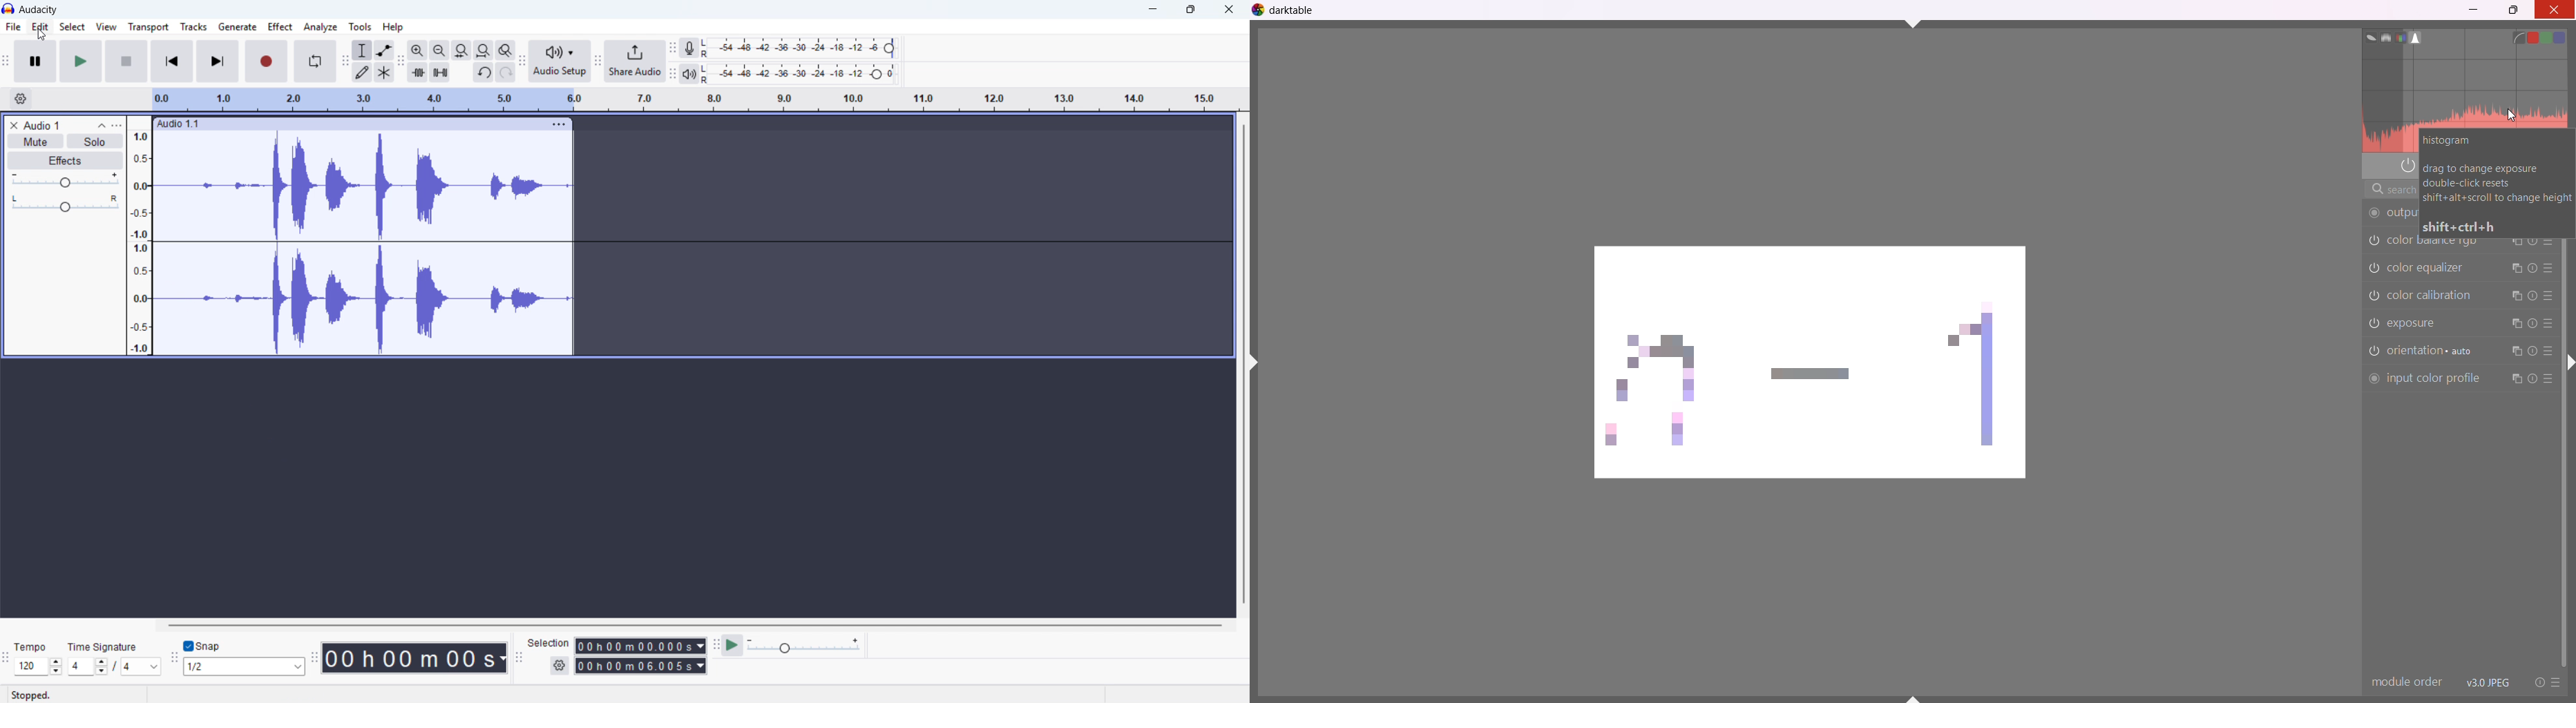  What do you see at coordinates (2532, 323) in the screenshot?
I see `reset parameters` at bounding box center [2532, 323].